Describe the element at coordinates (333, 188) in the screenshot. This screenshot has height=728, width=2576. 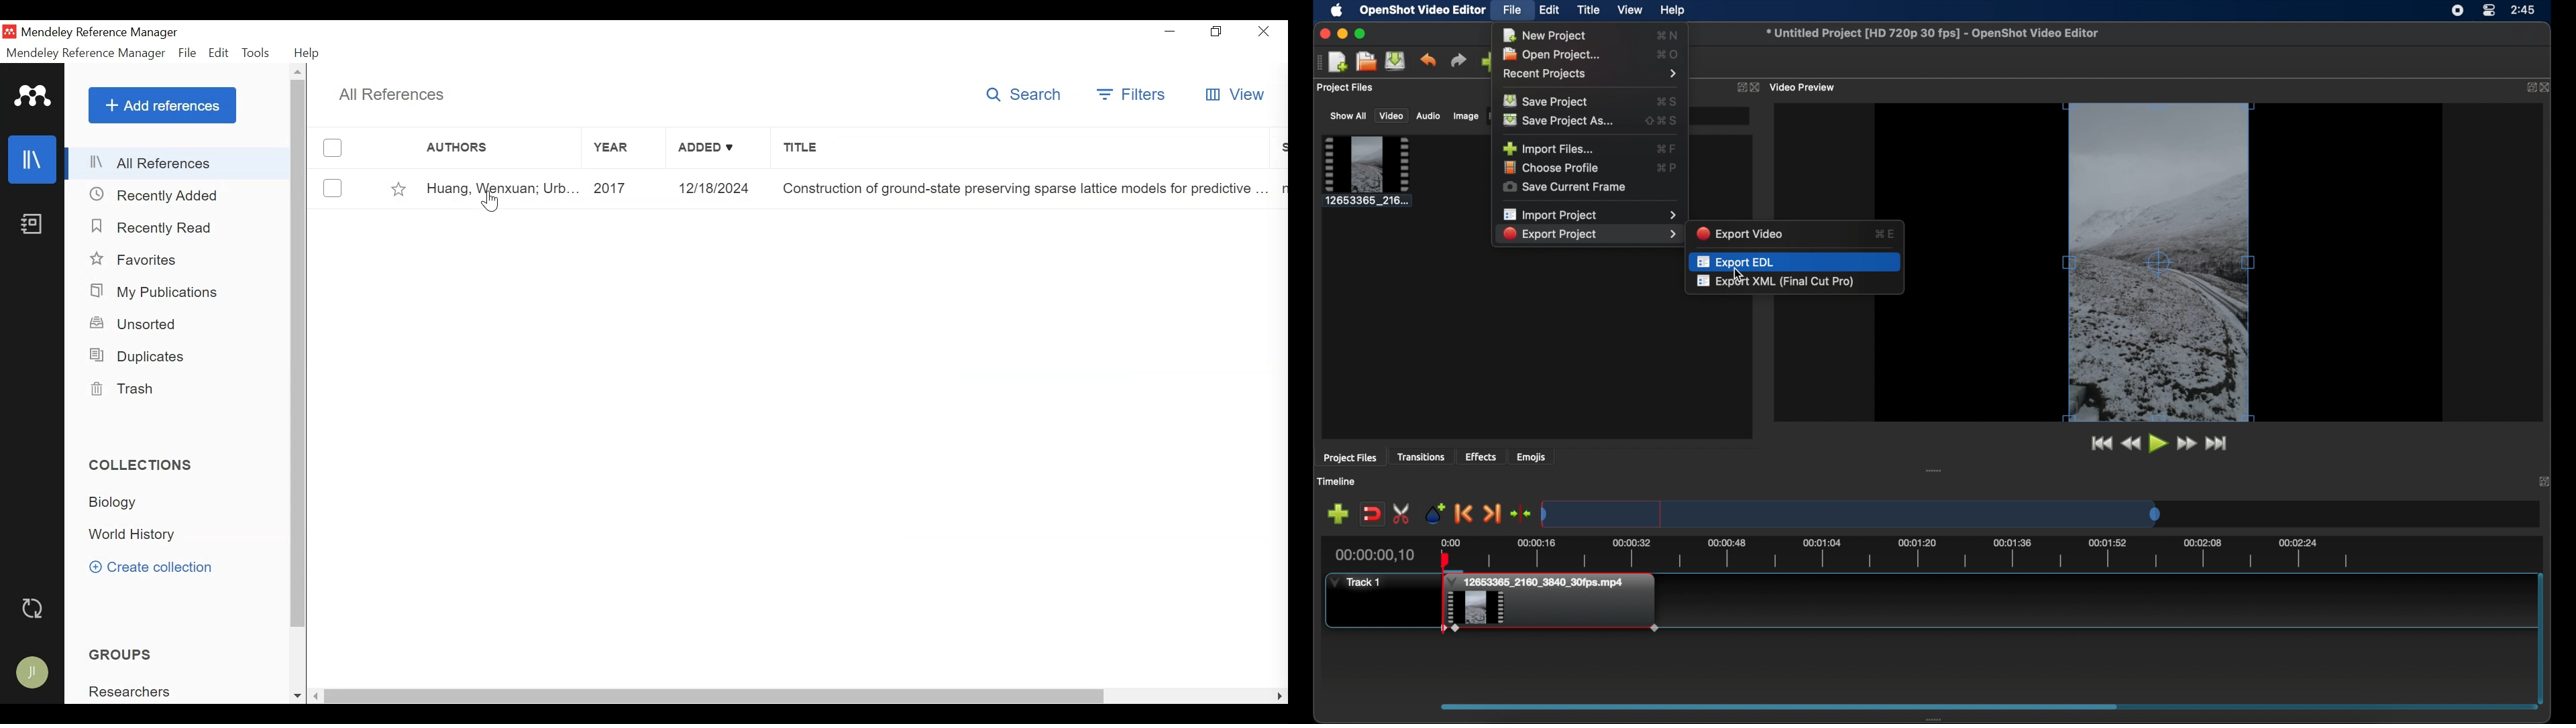
I see `(un)select` at that location.